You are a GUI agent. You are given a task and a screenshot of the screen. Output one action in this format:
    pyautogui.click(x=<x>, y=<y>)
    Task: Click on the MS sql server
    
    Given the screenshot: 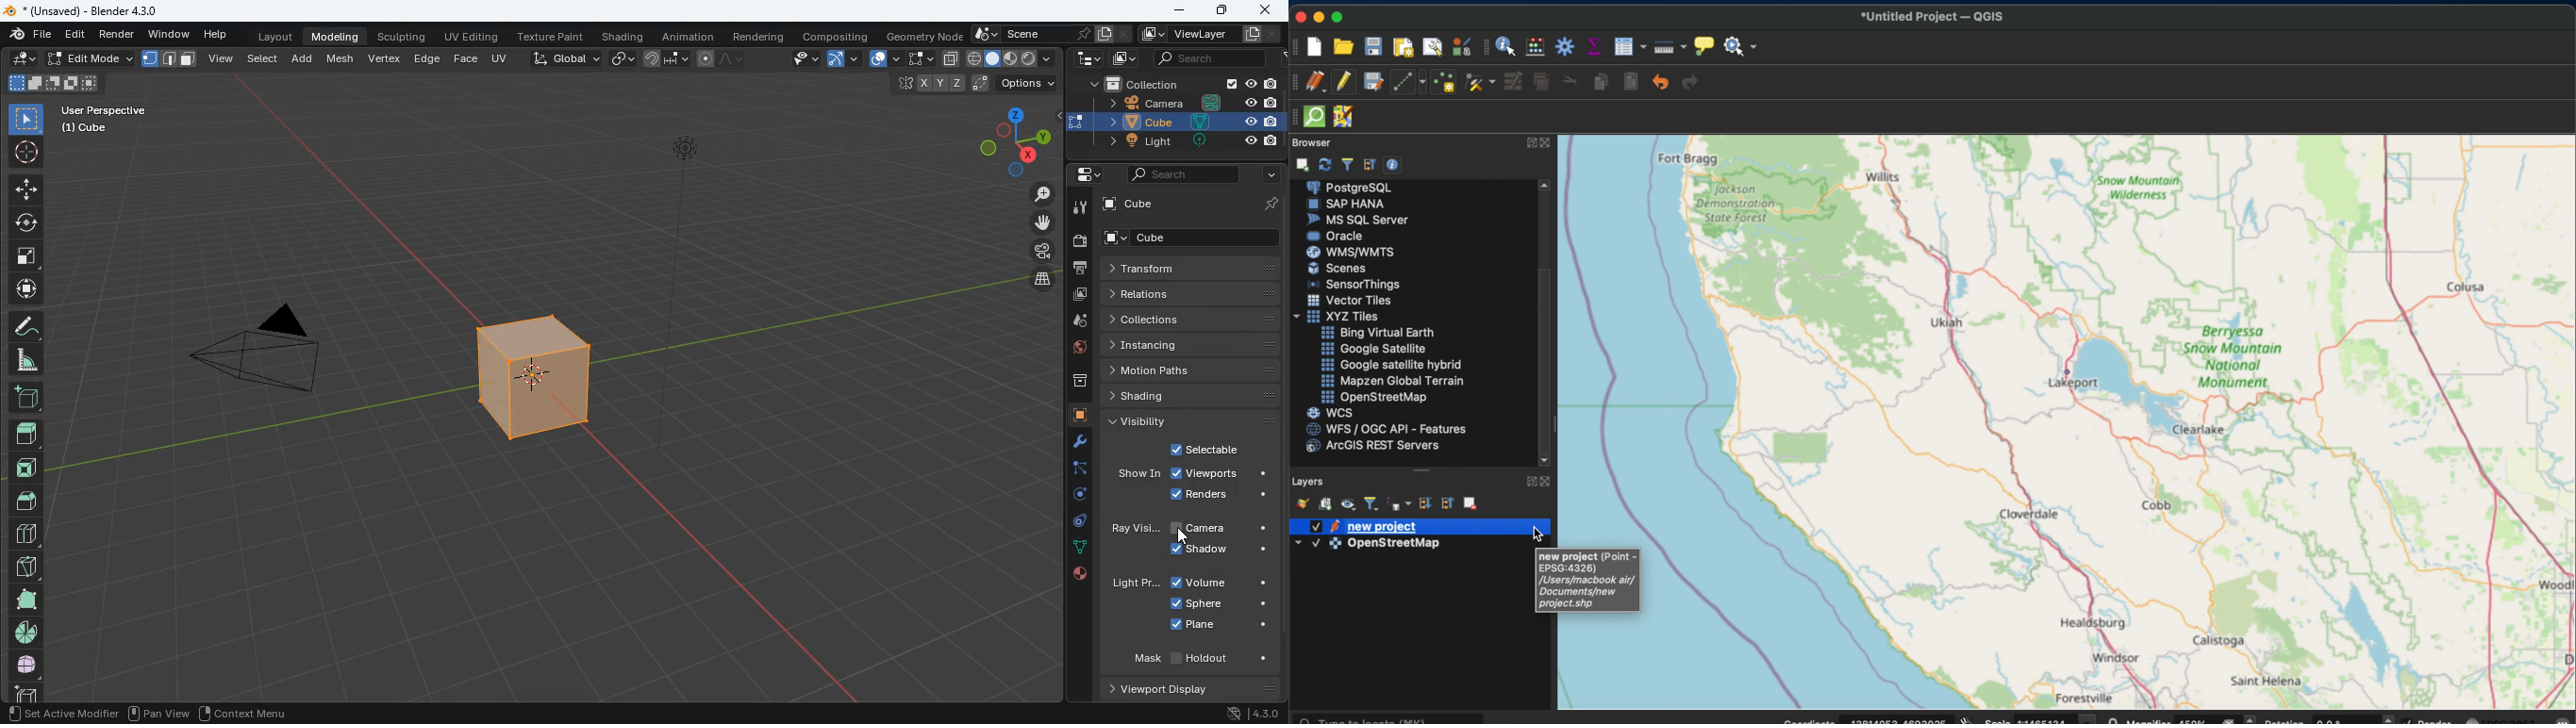 What is the action you would take?
    pyautogui.click(x=1356, y=219)
    